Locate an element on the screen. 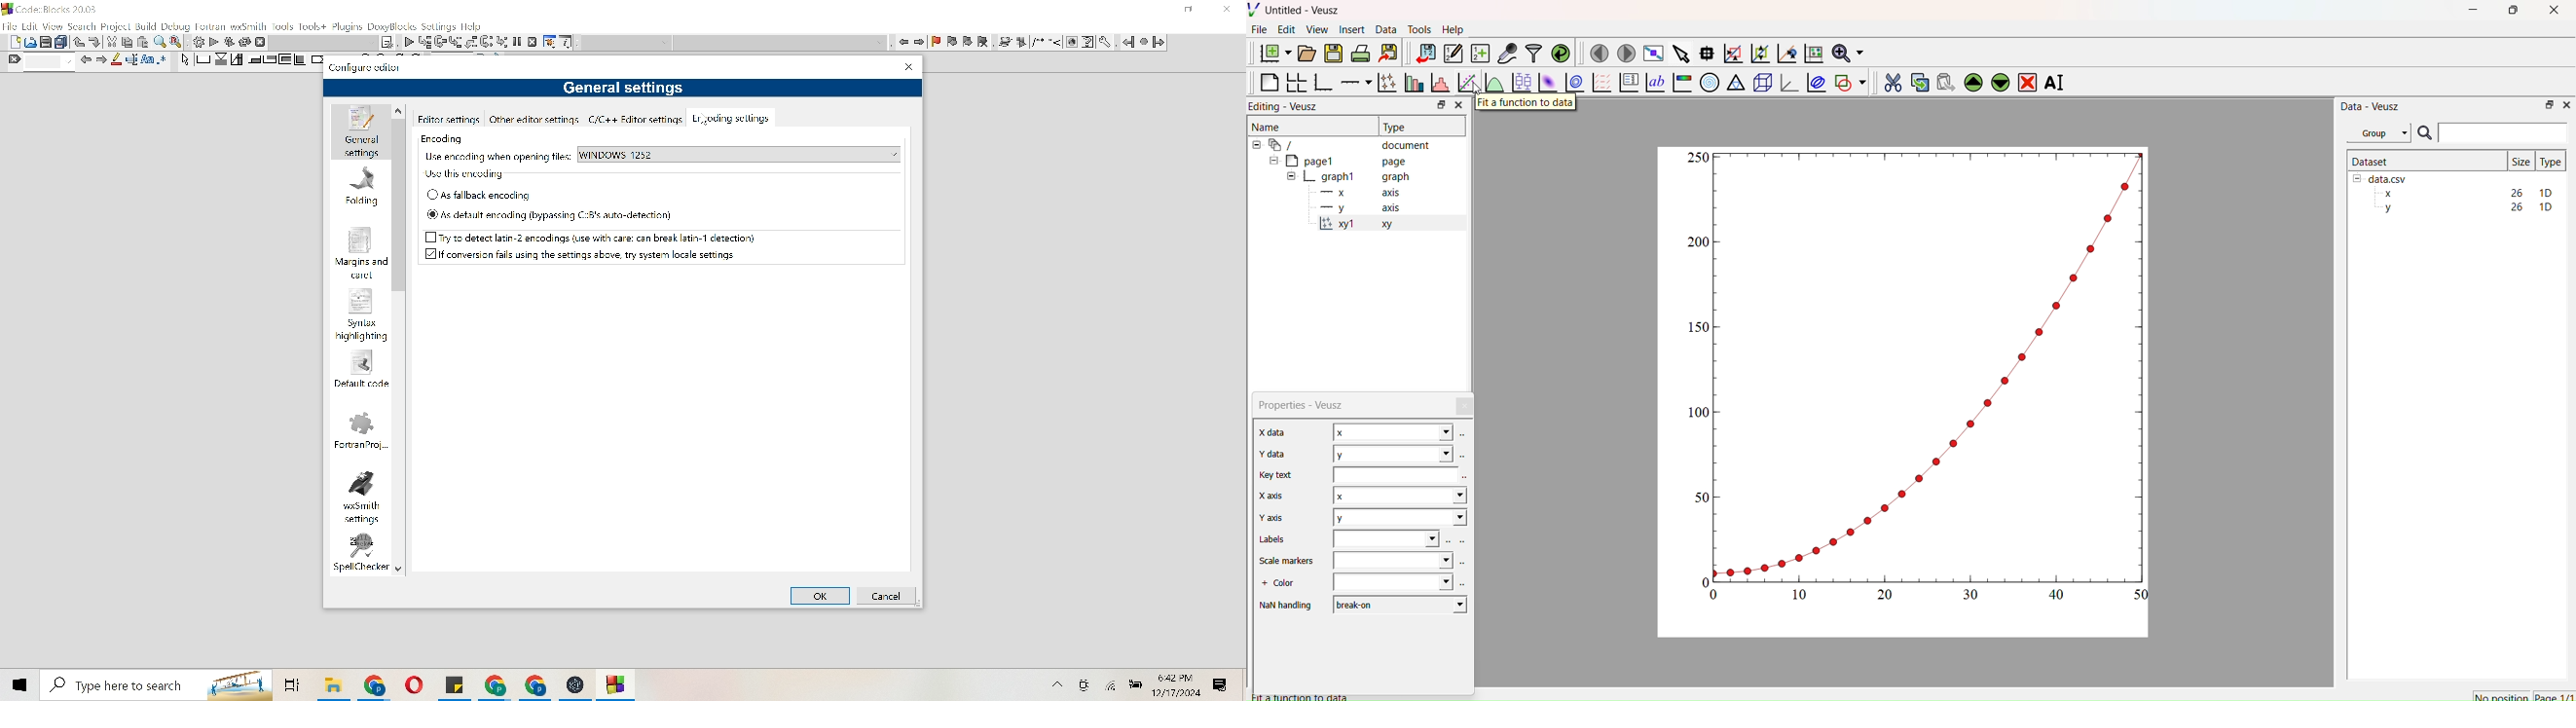 This screenshot has width=2576, height=728. Windows 1252 is located at coordinates (738, 155).